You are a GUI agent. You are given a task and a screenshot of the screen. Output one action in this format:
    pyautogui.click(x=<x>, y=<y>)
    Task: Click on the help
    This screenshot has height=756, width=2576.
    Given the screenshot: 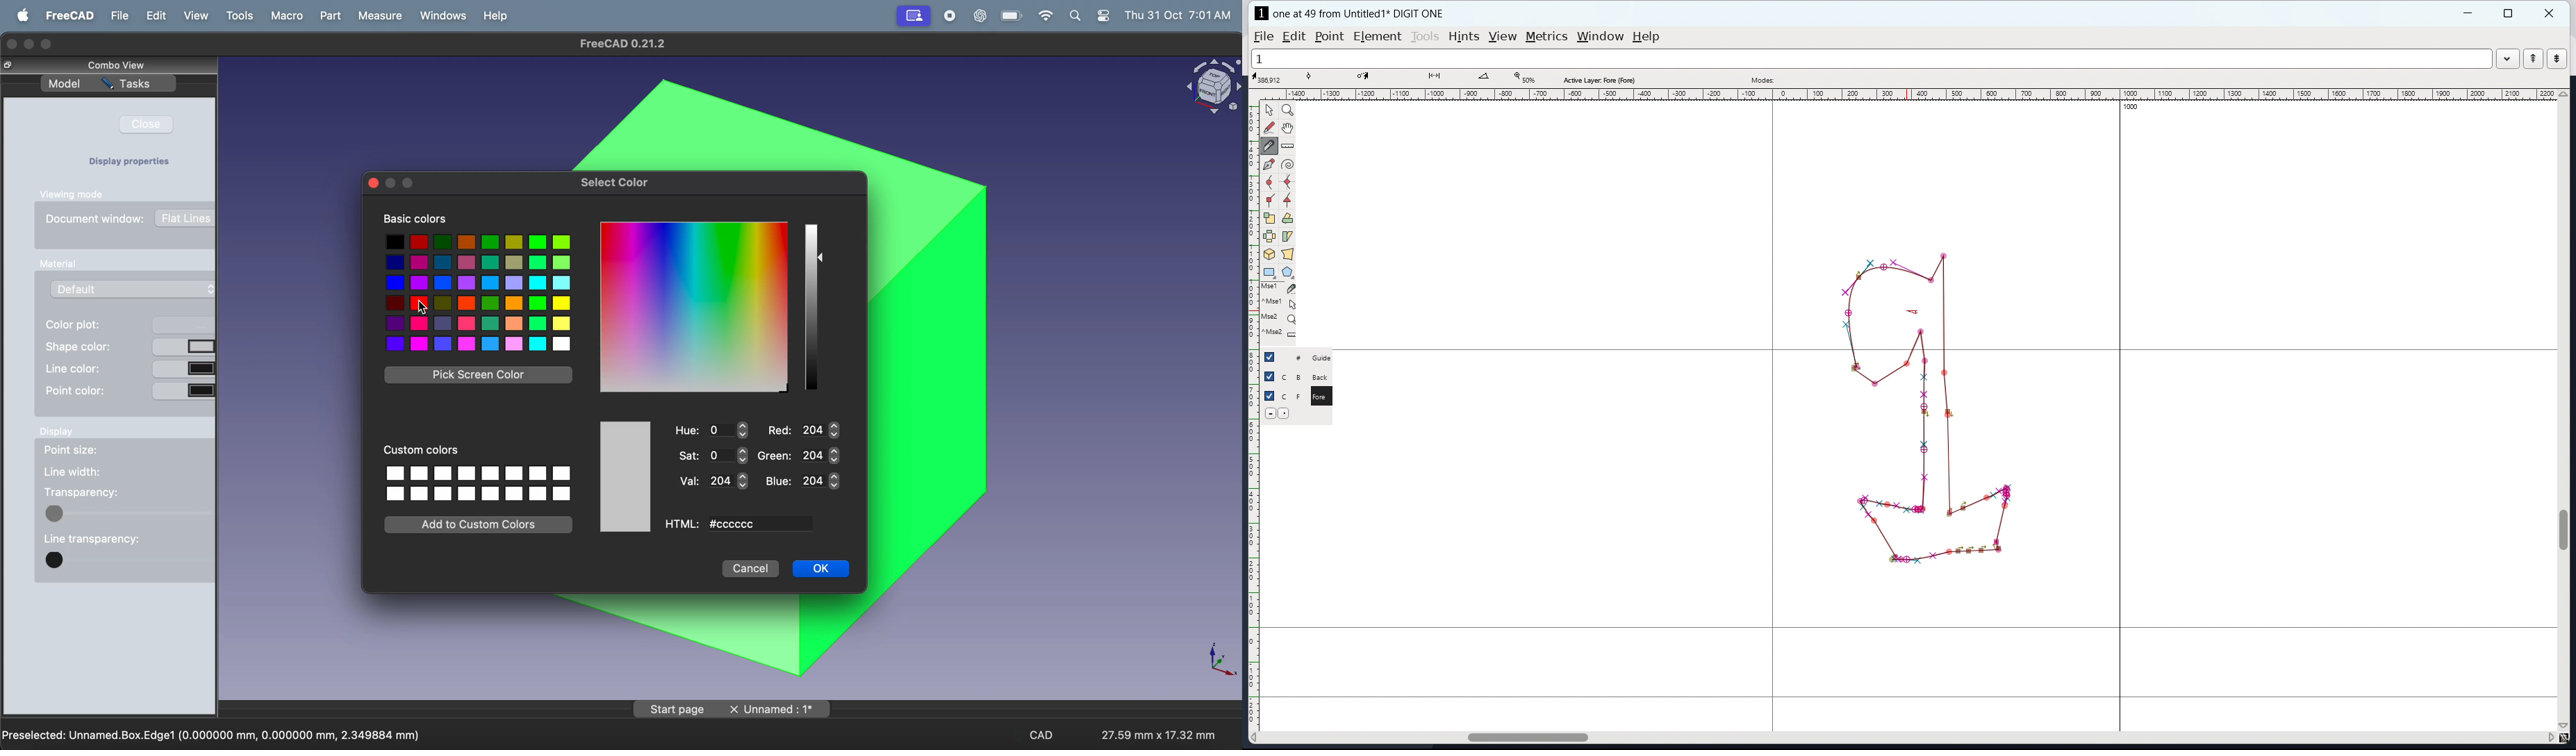 What is the action you would take?
    pyautogui.click(x=1646, y=37)
    